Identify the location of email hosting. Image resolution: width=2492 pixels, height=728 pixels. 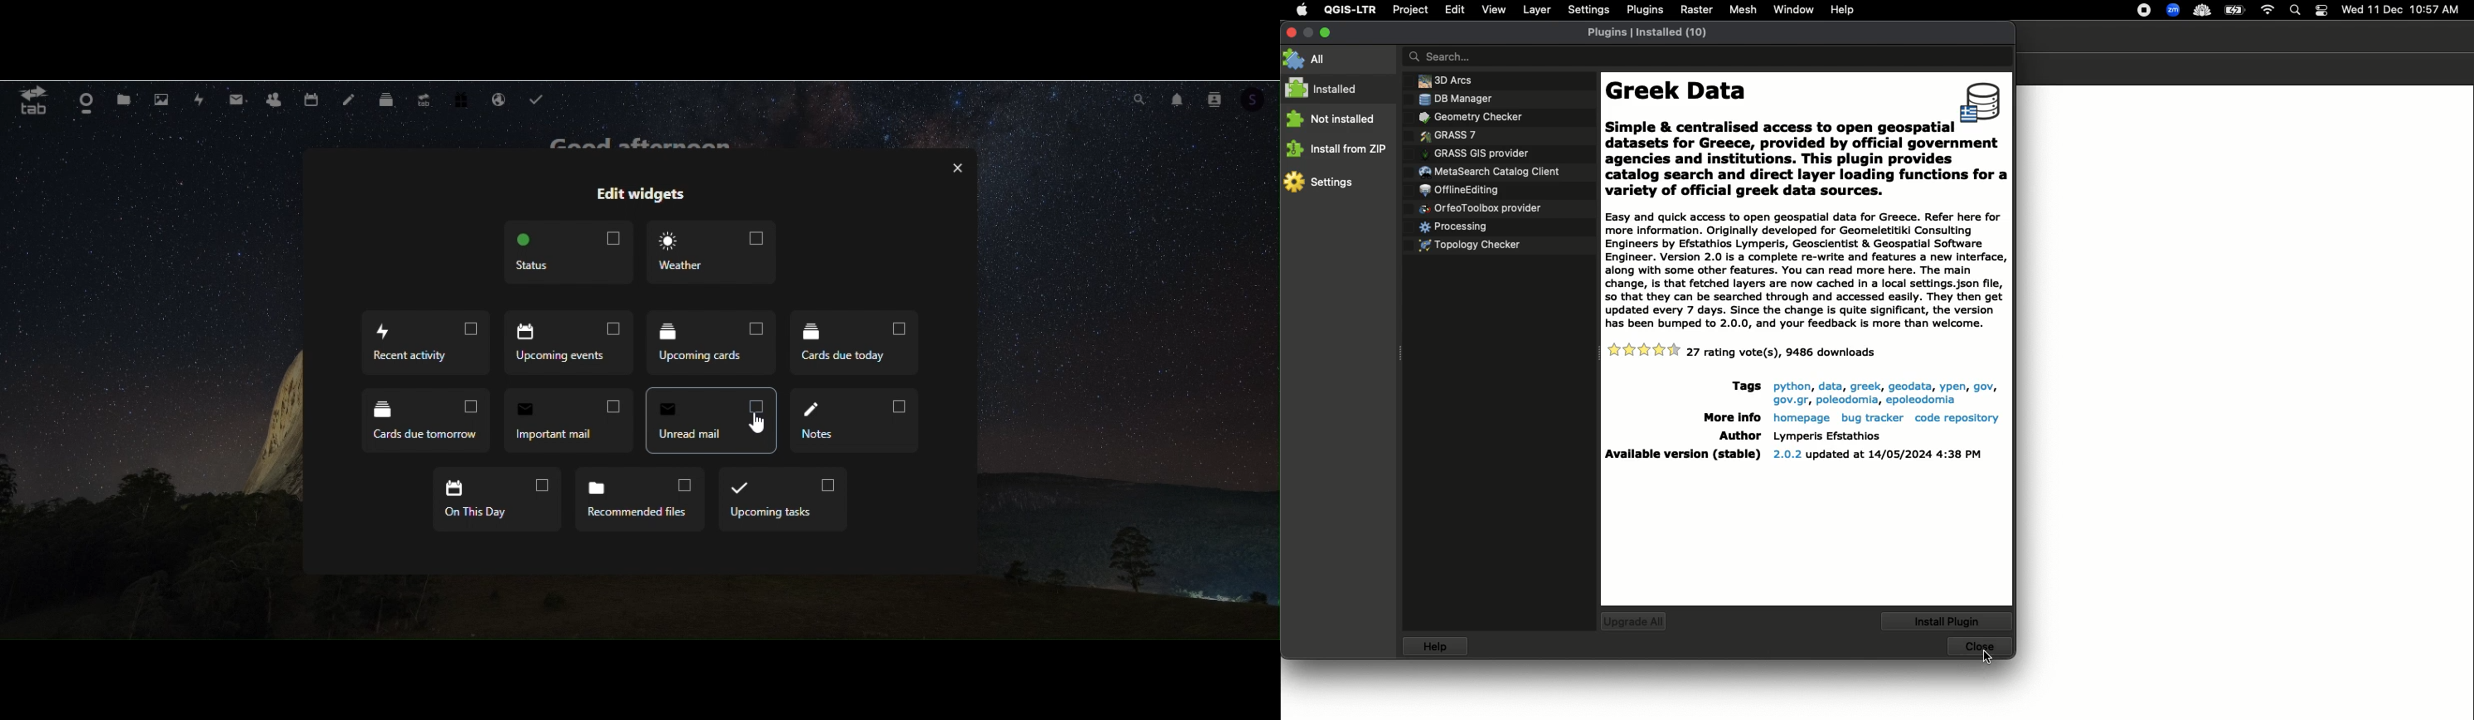
(498, 98).